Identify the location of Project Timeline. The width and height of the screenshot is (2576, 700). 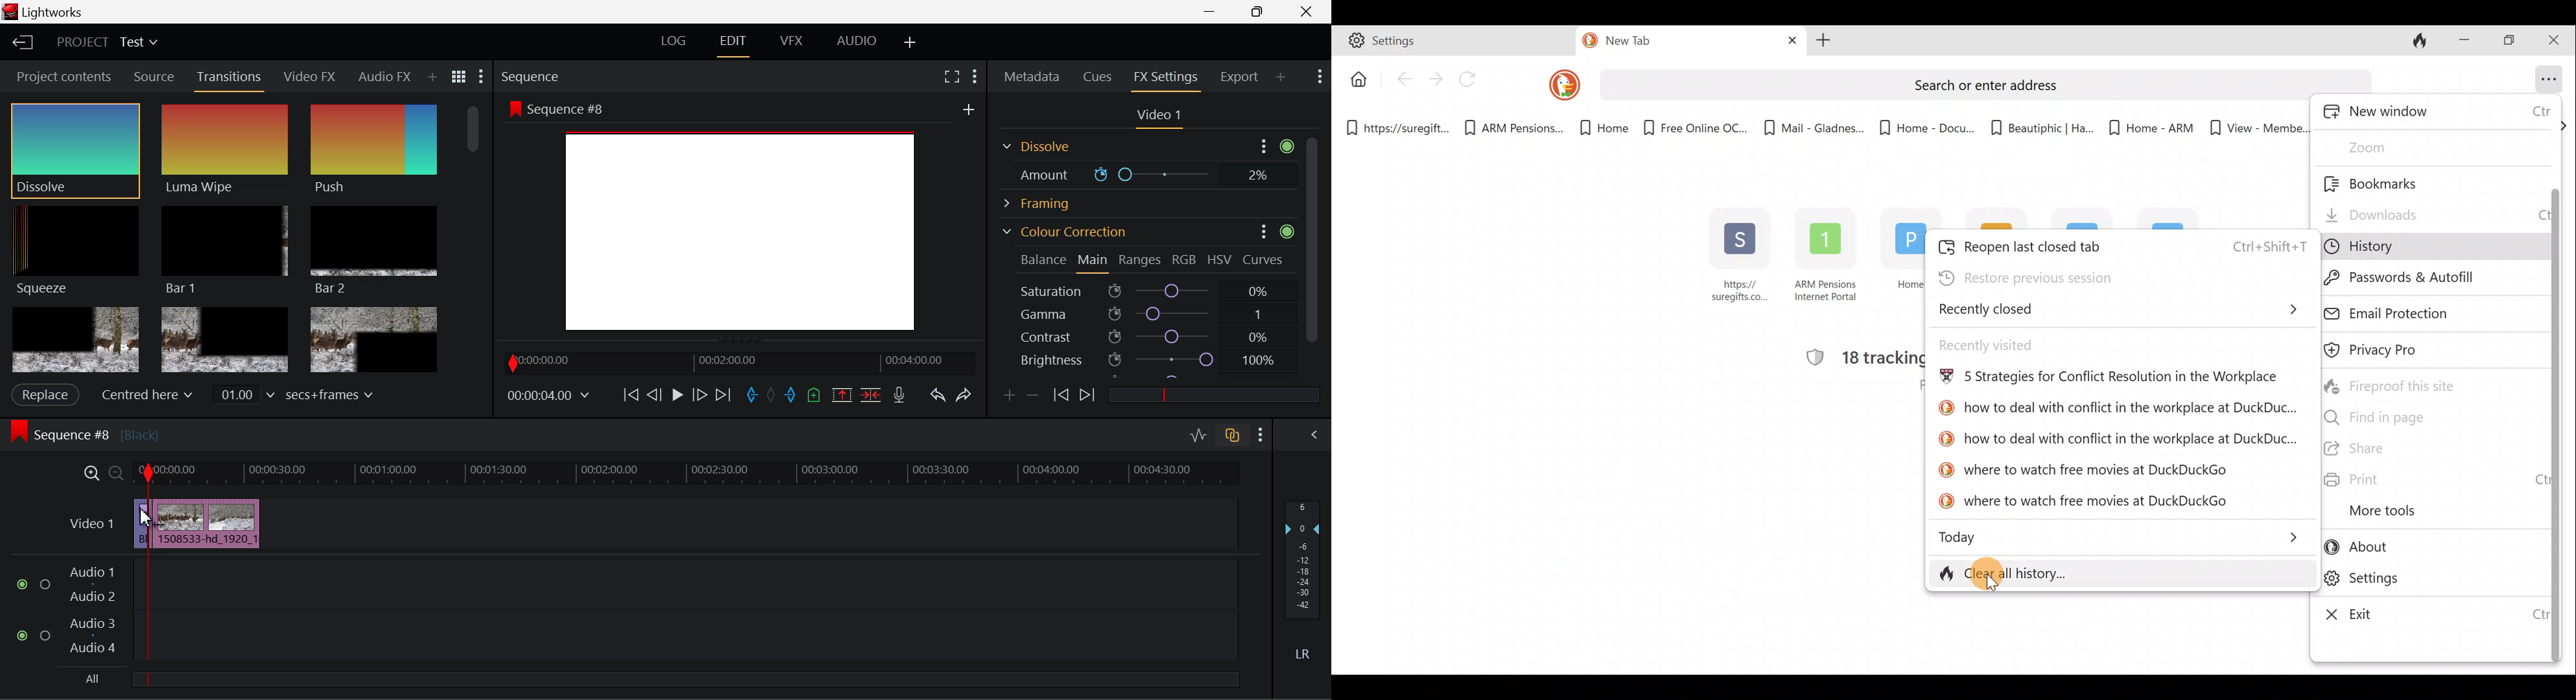
(686, 474).